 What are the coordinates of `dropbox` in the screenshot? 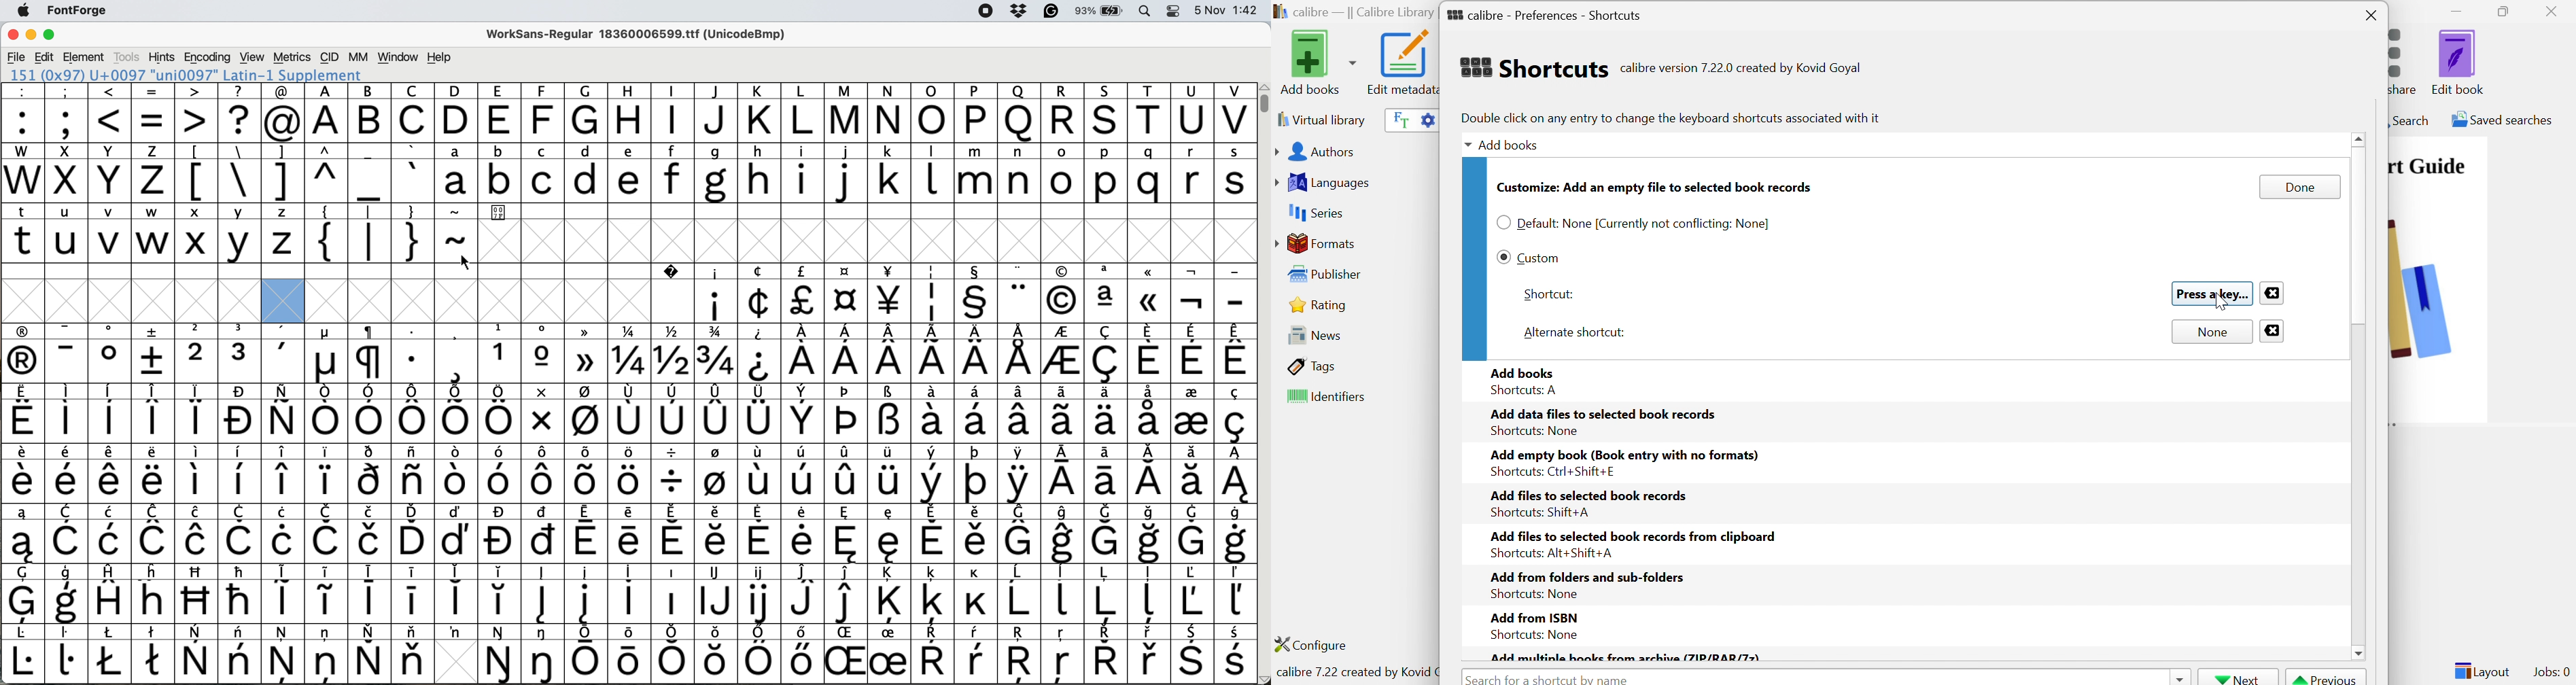 It's located at (1016, 11).